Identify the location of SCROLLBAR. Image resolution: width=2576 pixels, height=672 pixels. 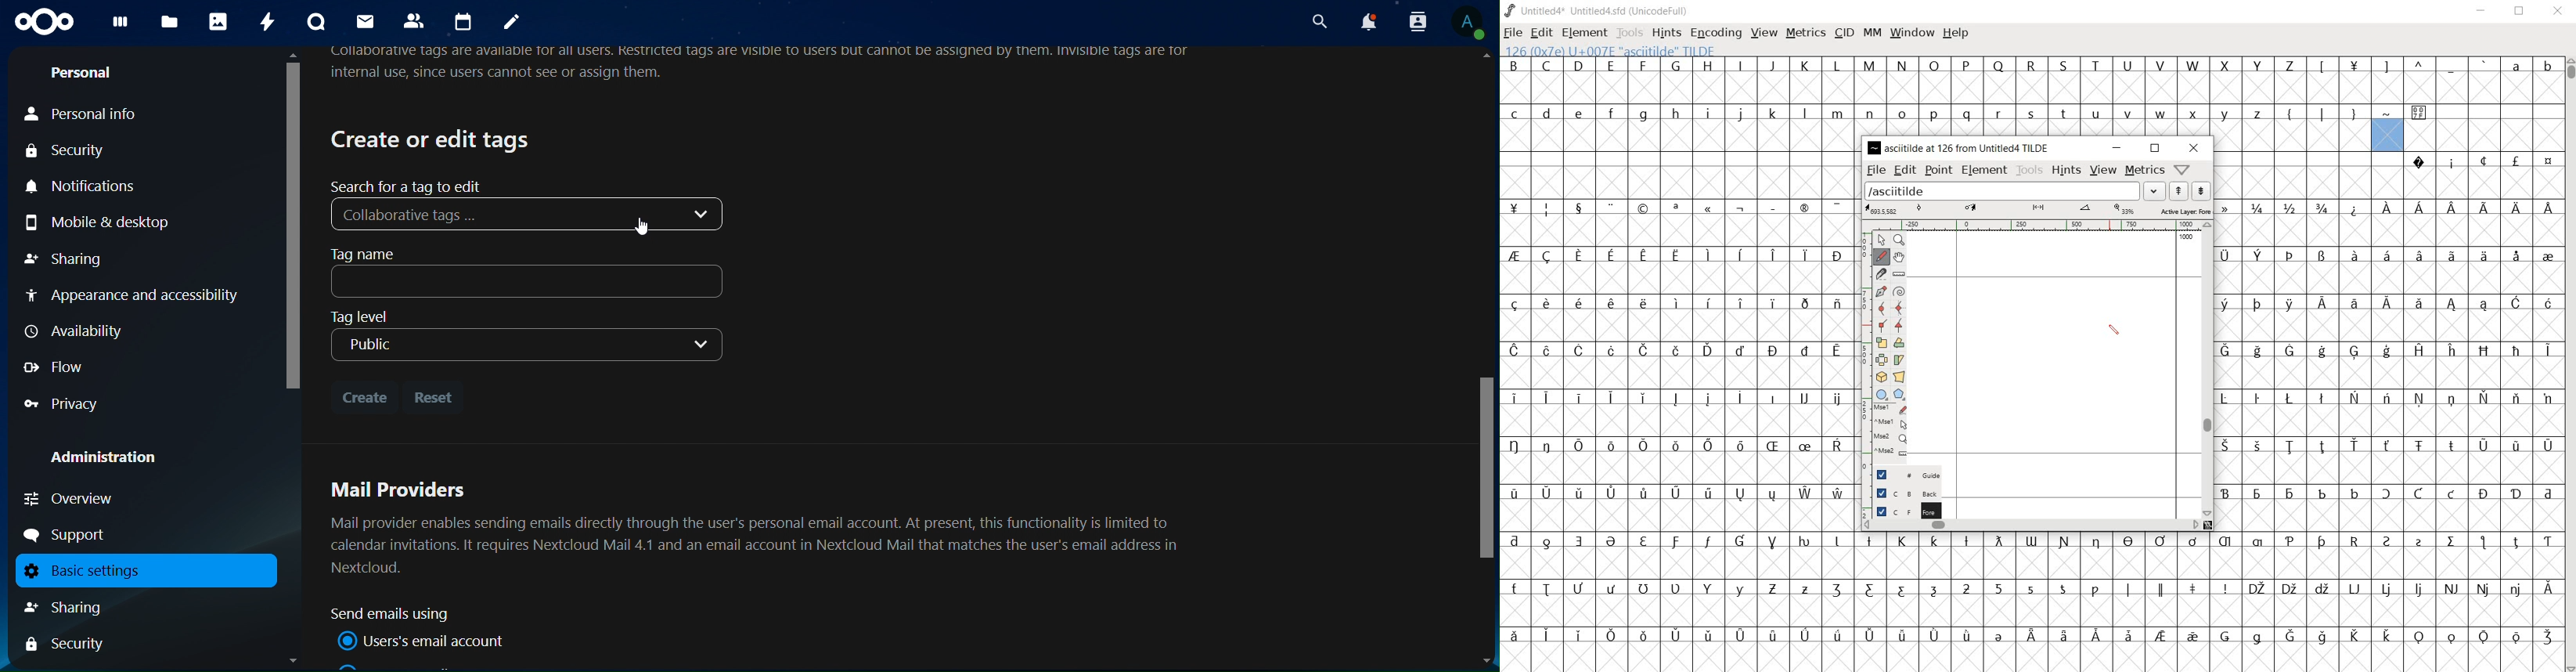
(2570, 364).